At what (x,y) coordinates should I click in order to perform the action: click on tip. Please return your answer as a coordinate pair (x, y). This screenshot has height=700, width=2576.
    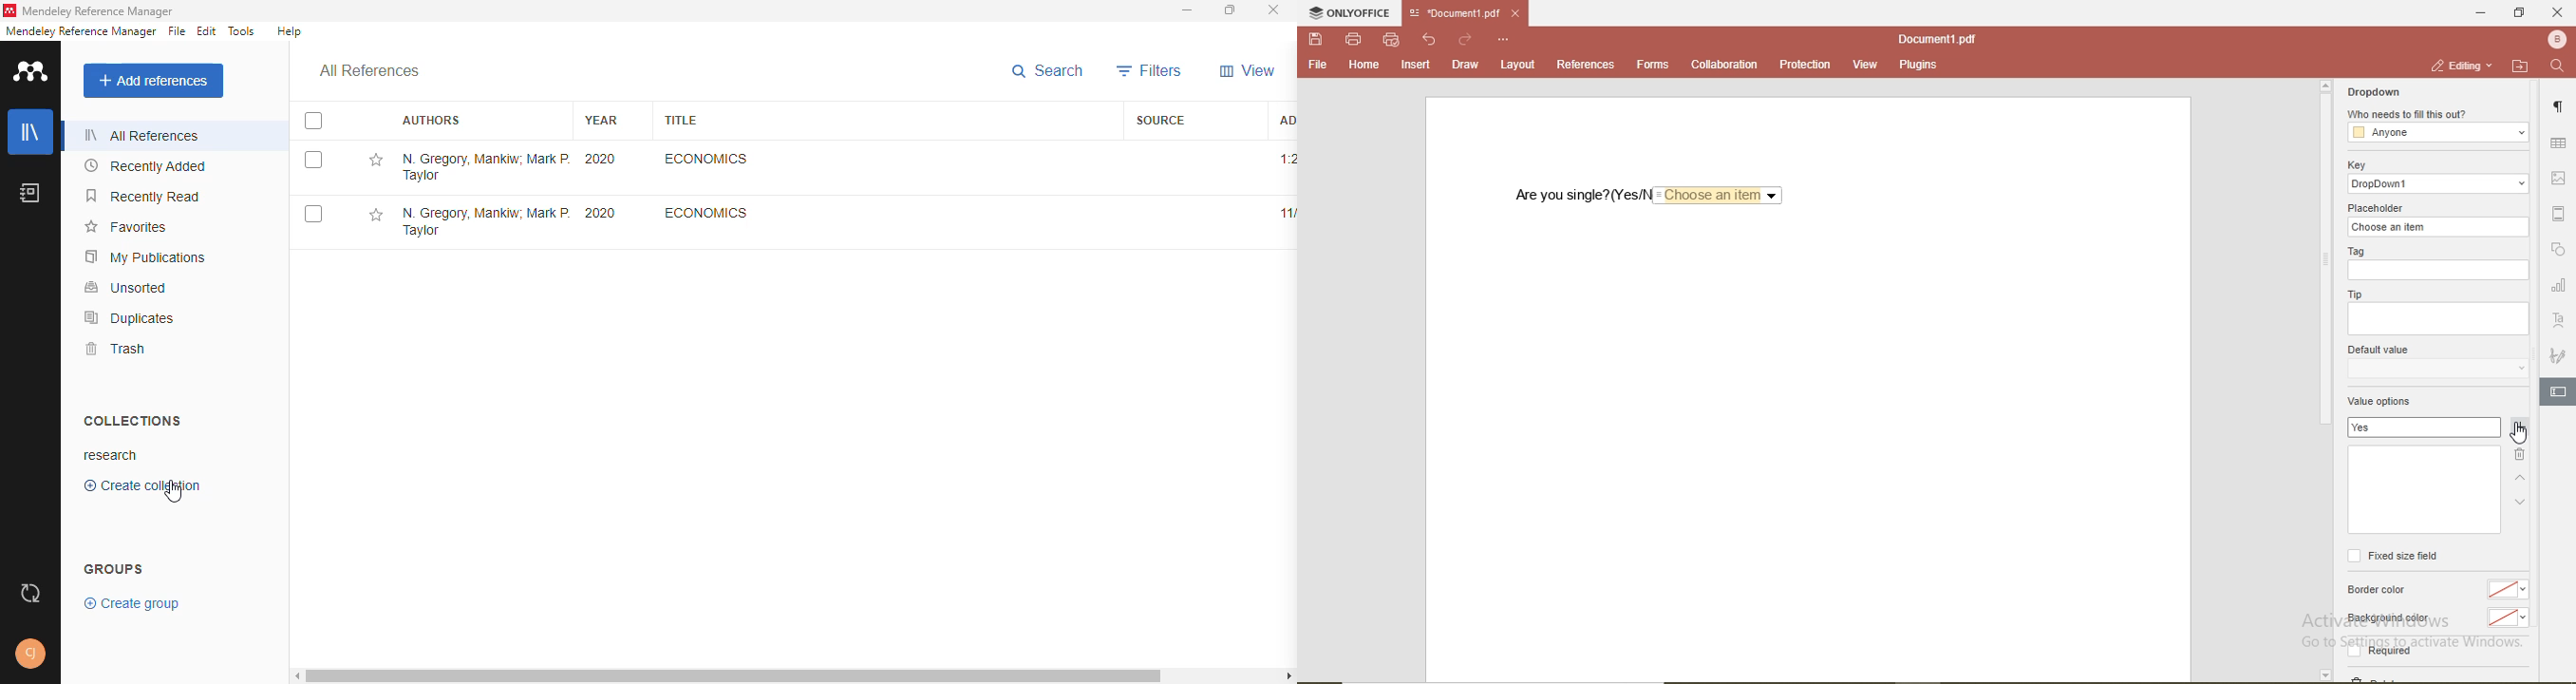
    Looking at the image, I should click on (2354, 293).